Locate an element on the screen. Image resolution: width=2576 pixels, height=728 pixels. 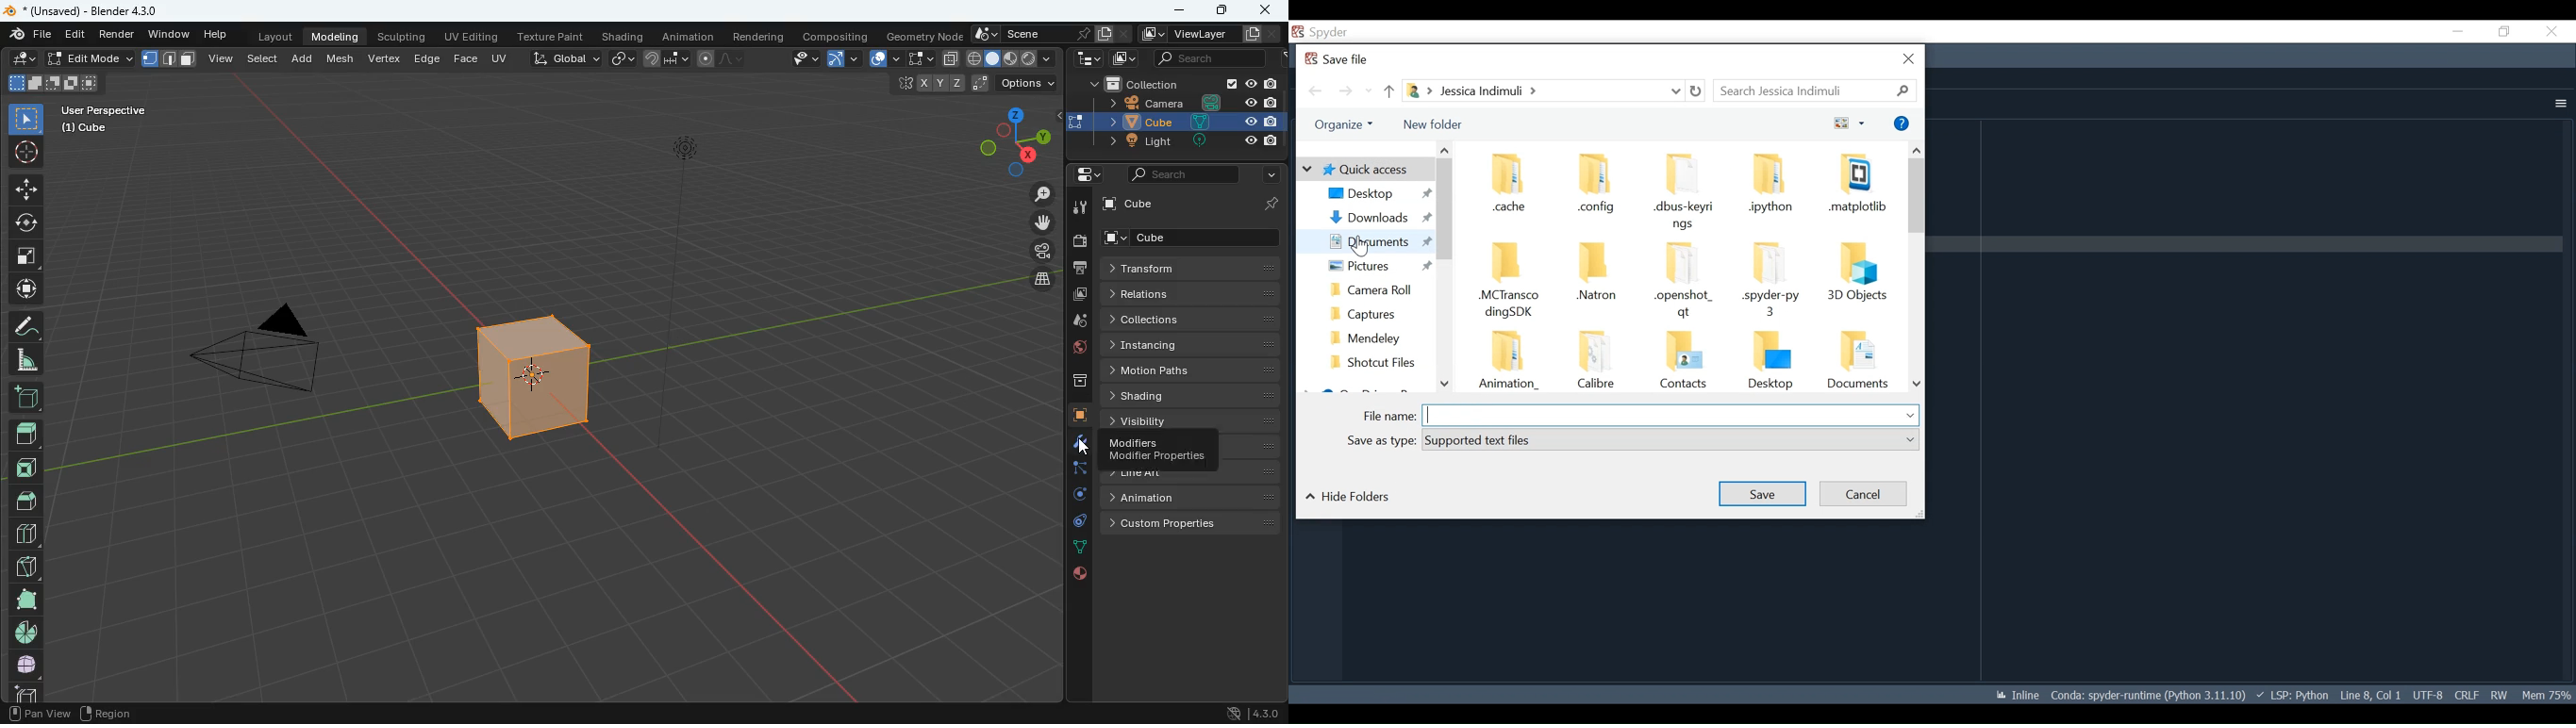
Scroll up is located at coordinates (1445, 150).